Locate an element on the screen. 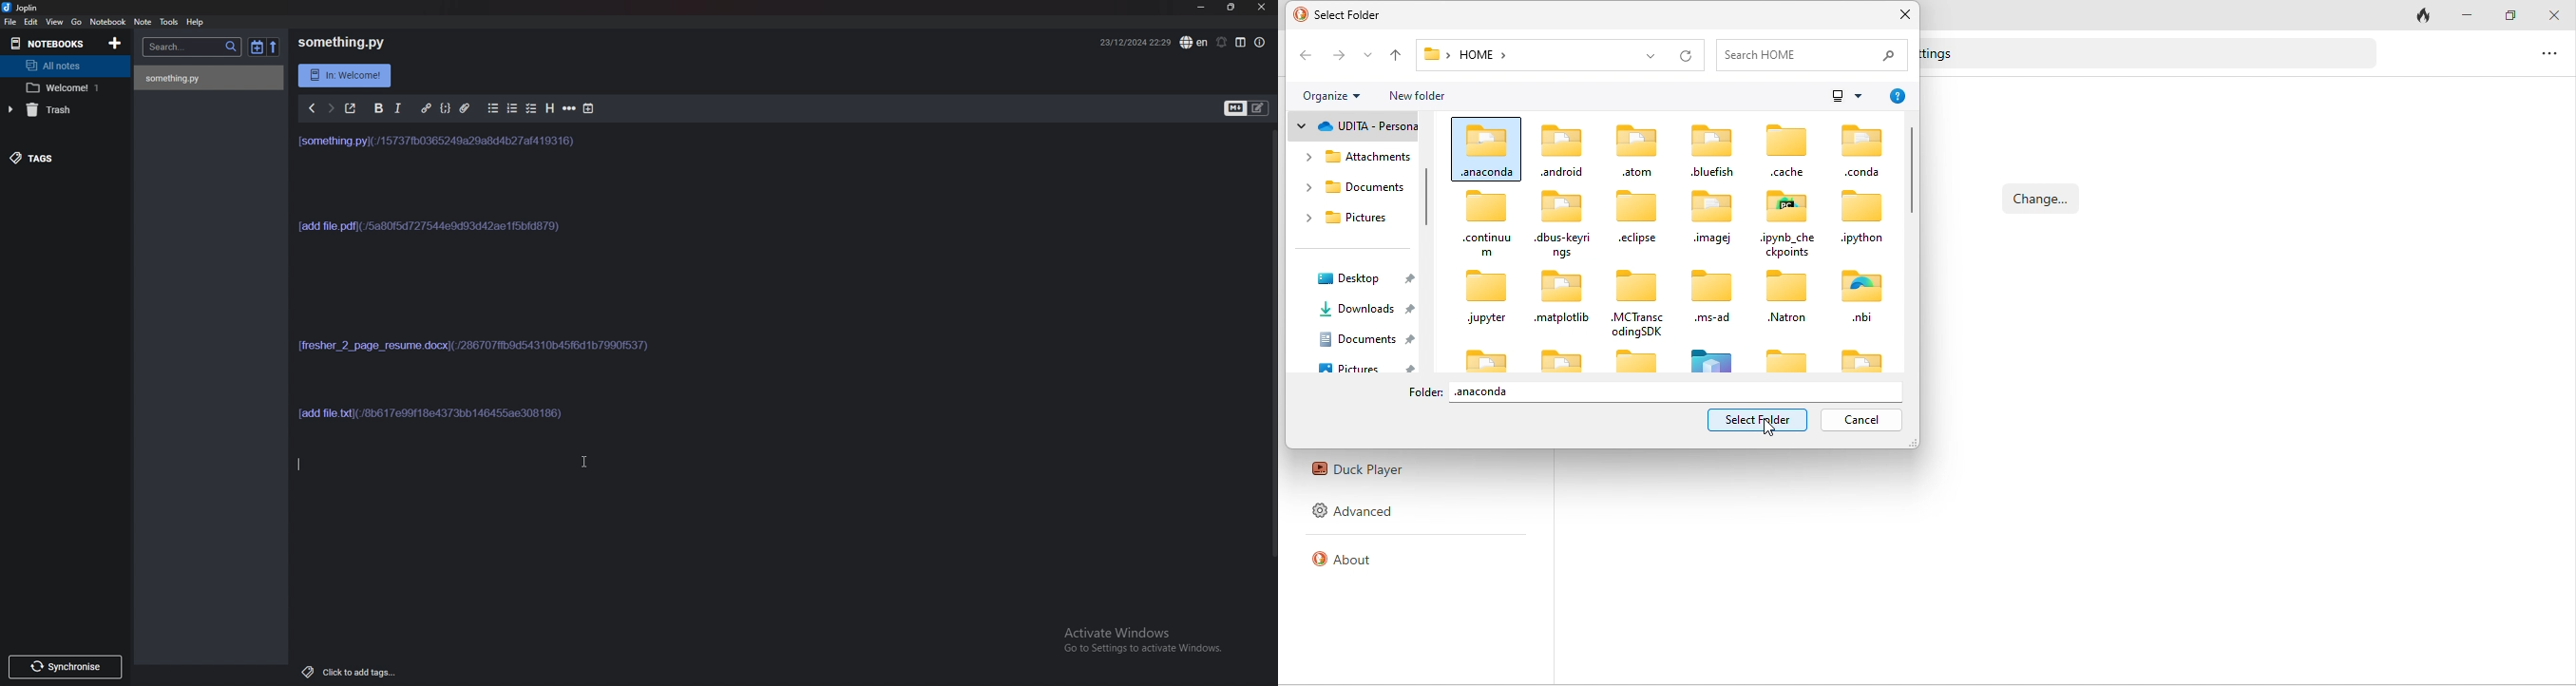 The height and width of the screenshot is (700, 2576). forward is located at coordinates (1338, 56).